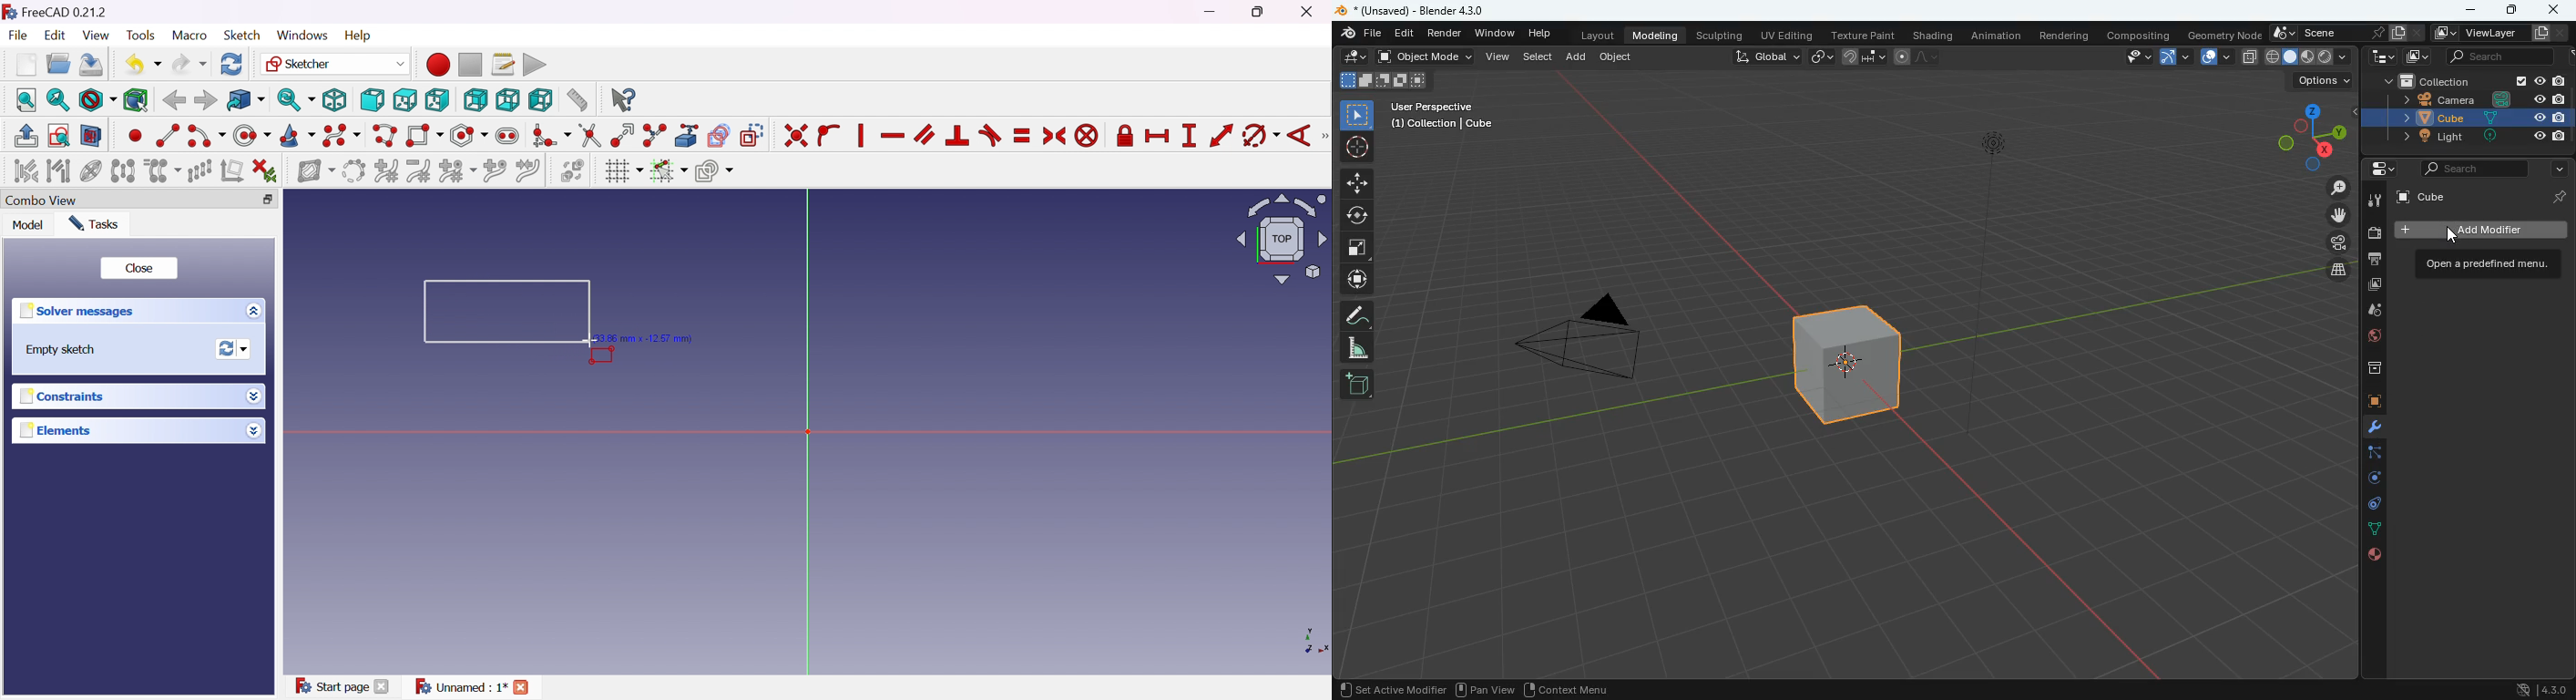 The width and height of the screenshot is (2576, 700). Describe the element at coordinates (1820, 57) in the screenshot. I see `link` at that location.